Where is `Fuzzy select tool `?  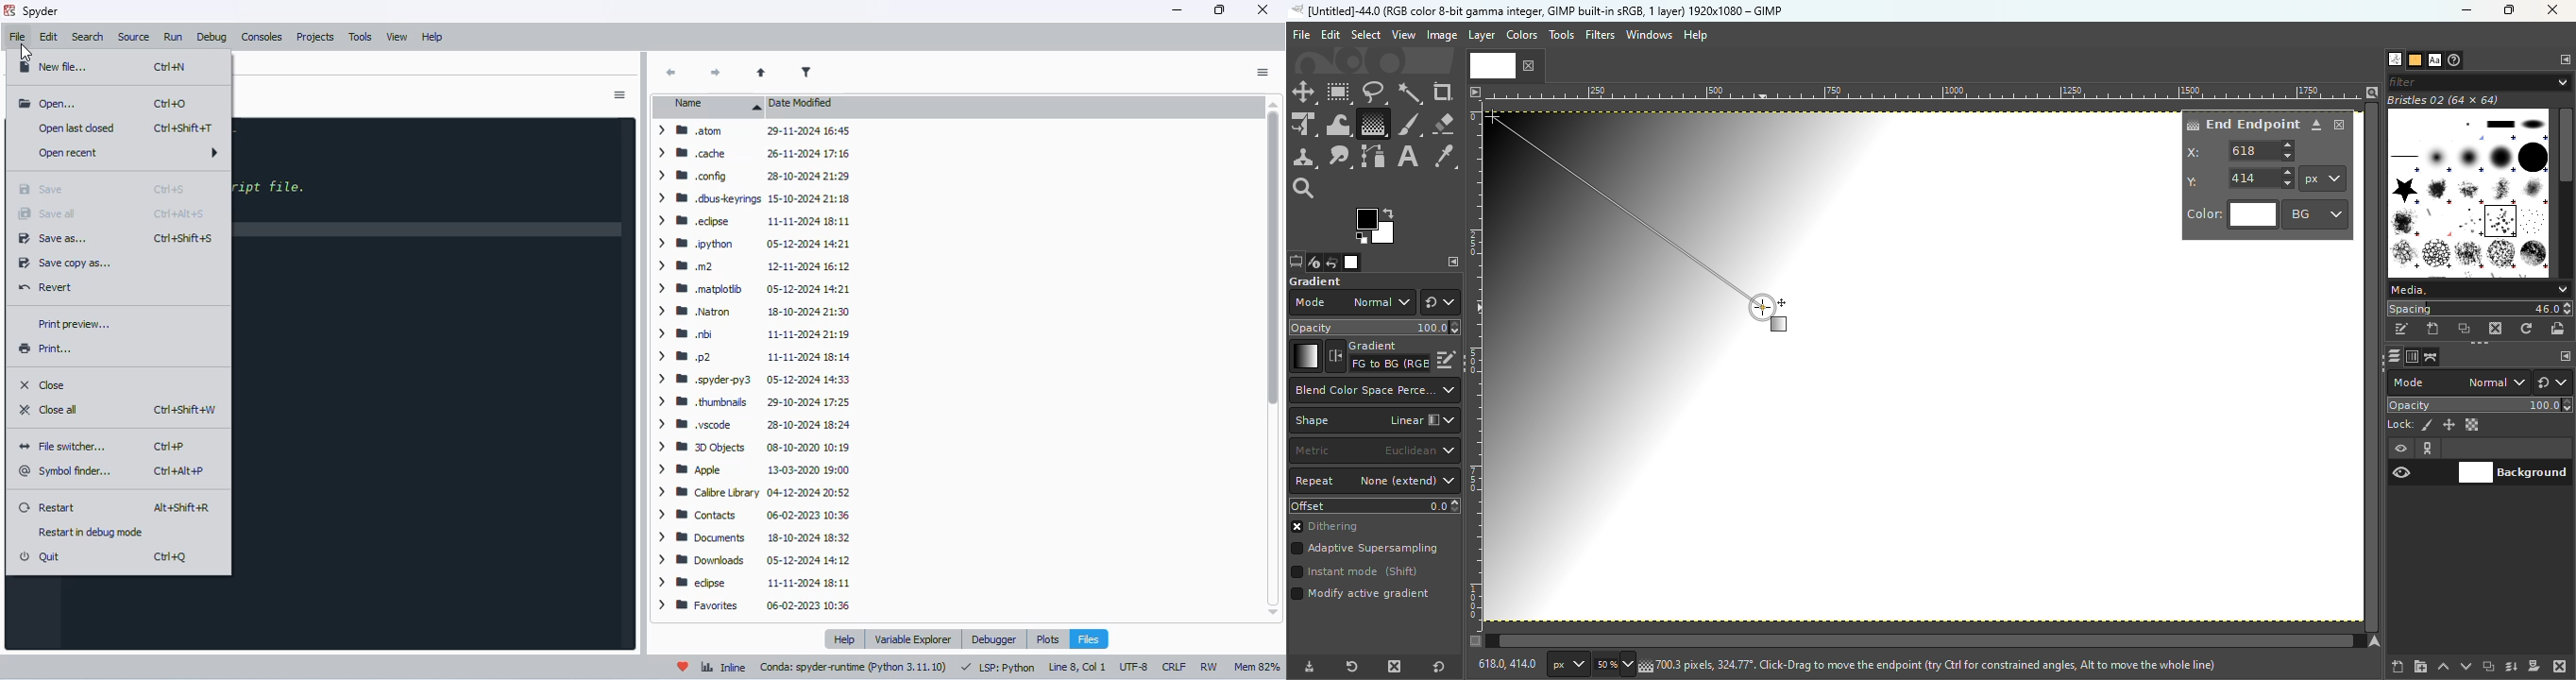 Fuzzy select tool  is located at coordinates (1411, 93).